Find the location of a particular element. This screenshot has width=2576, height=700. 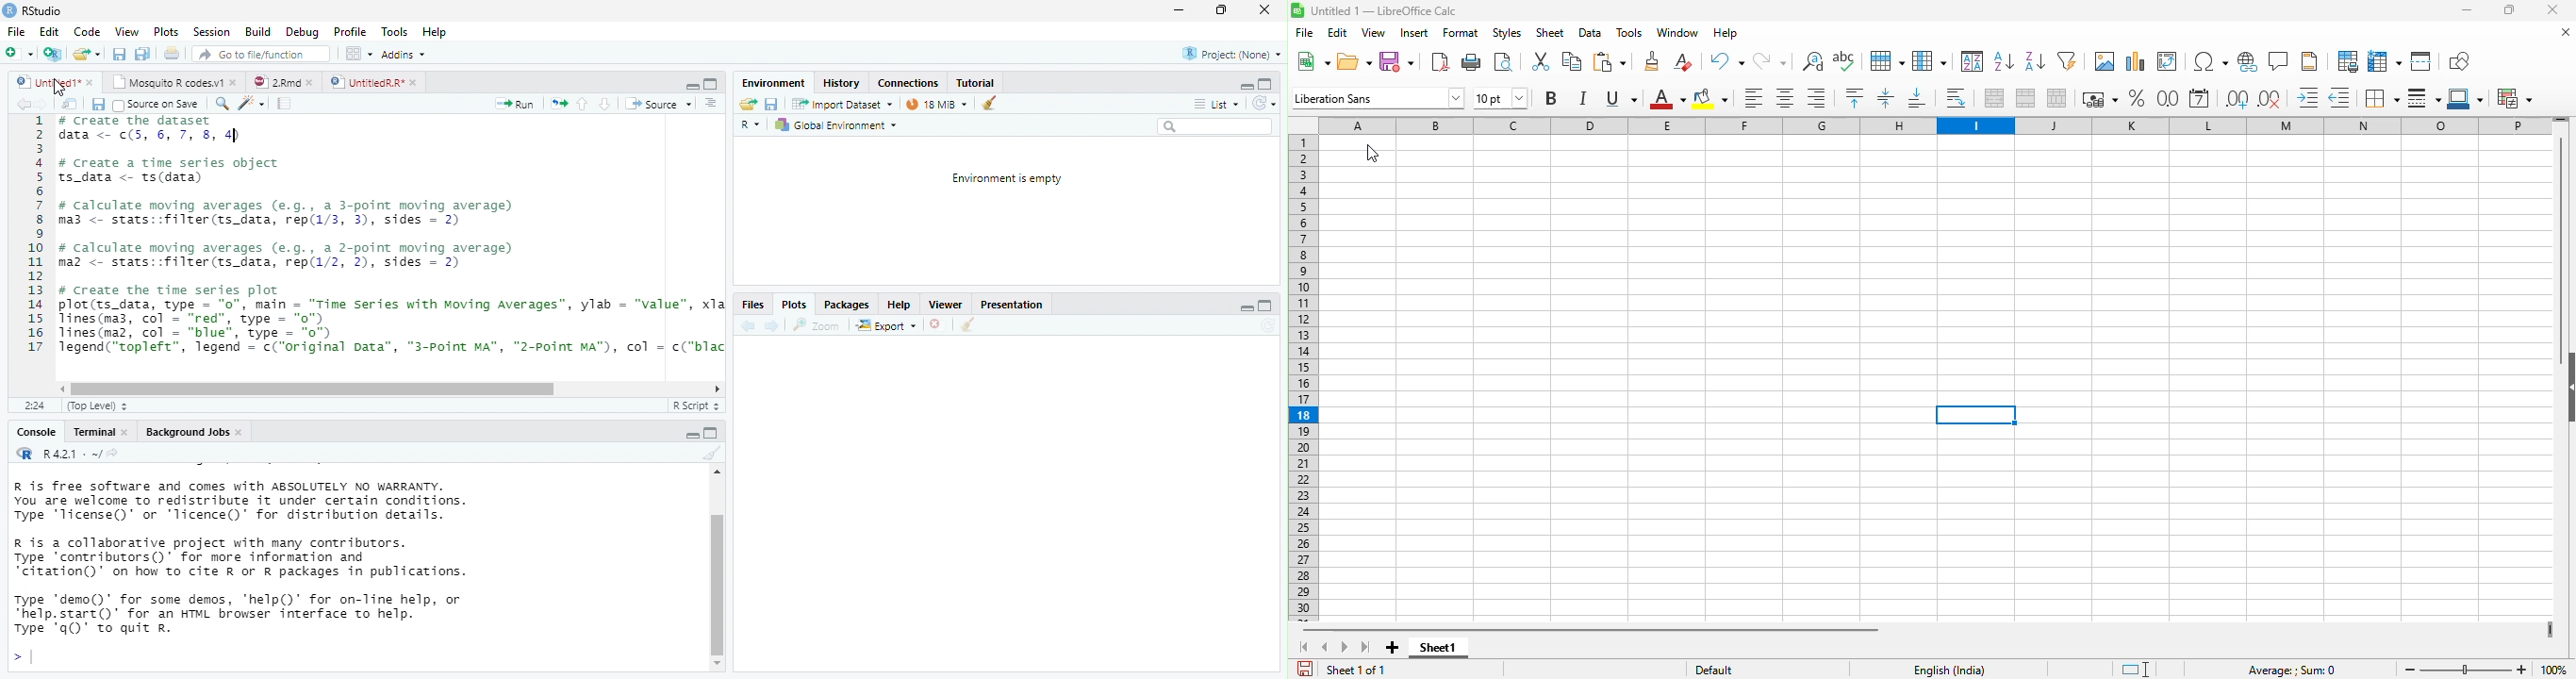

Run is located at coordinates (516, 105).